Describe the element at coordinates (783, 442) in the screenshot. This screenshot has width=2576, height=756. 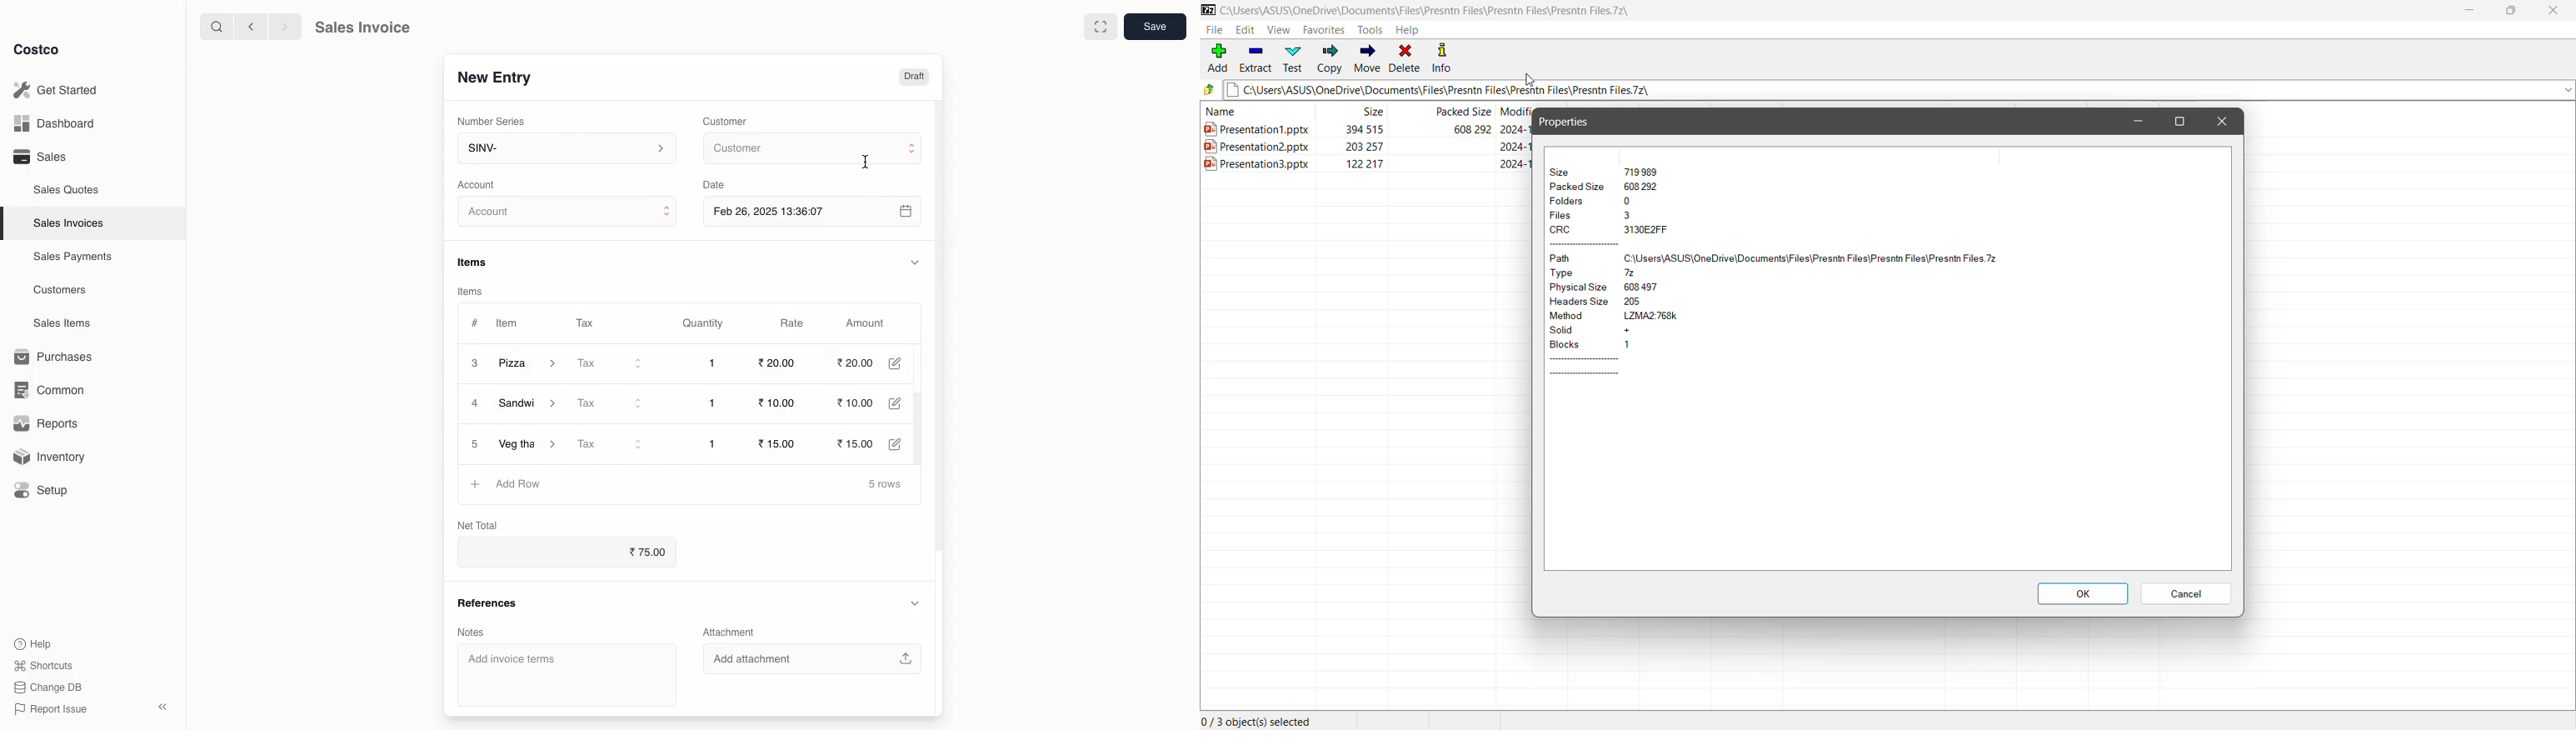
I see `15.00` at that location.